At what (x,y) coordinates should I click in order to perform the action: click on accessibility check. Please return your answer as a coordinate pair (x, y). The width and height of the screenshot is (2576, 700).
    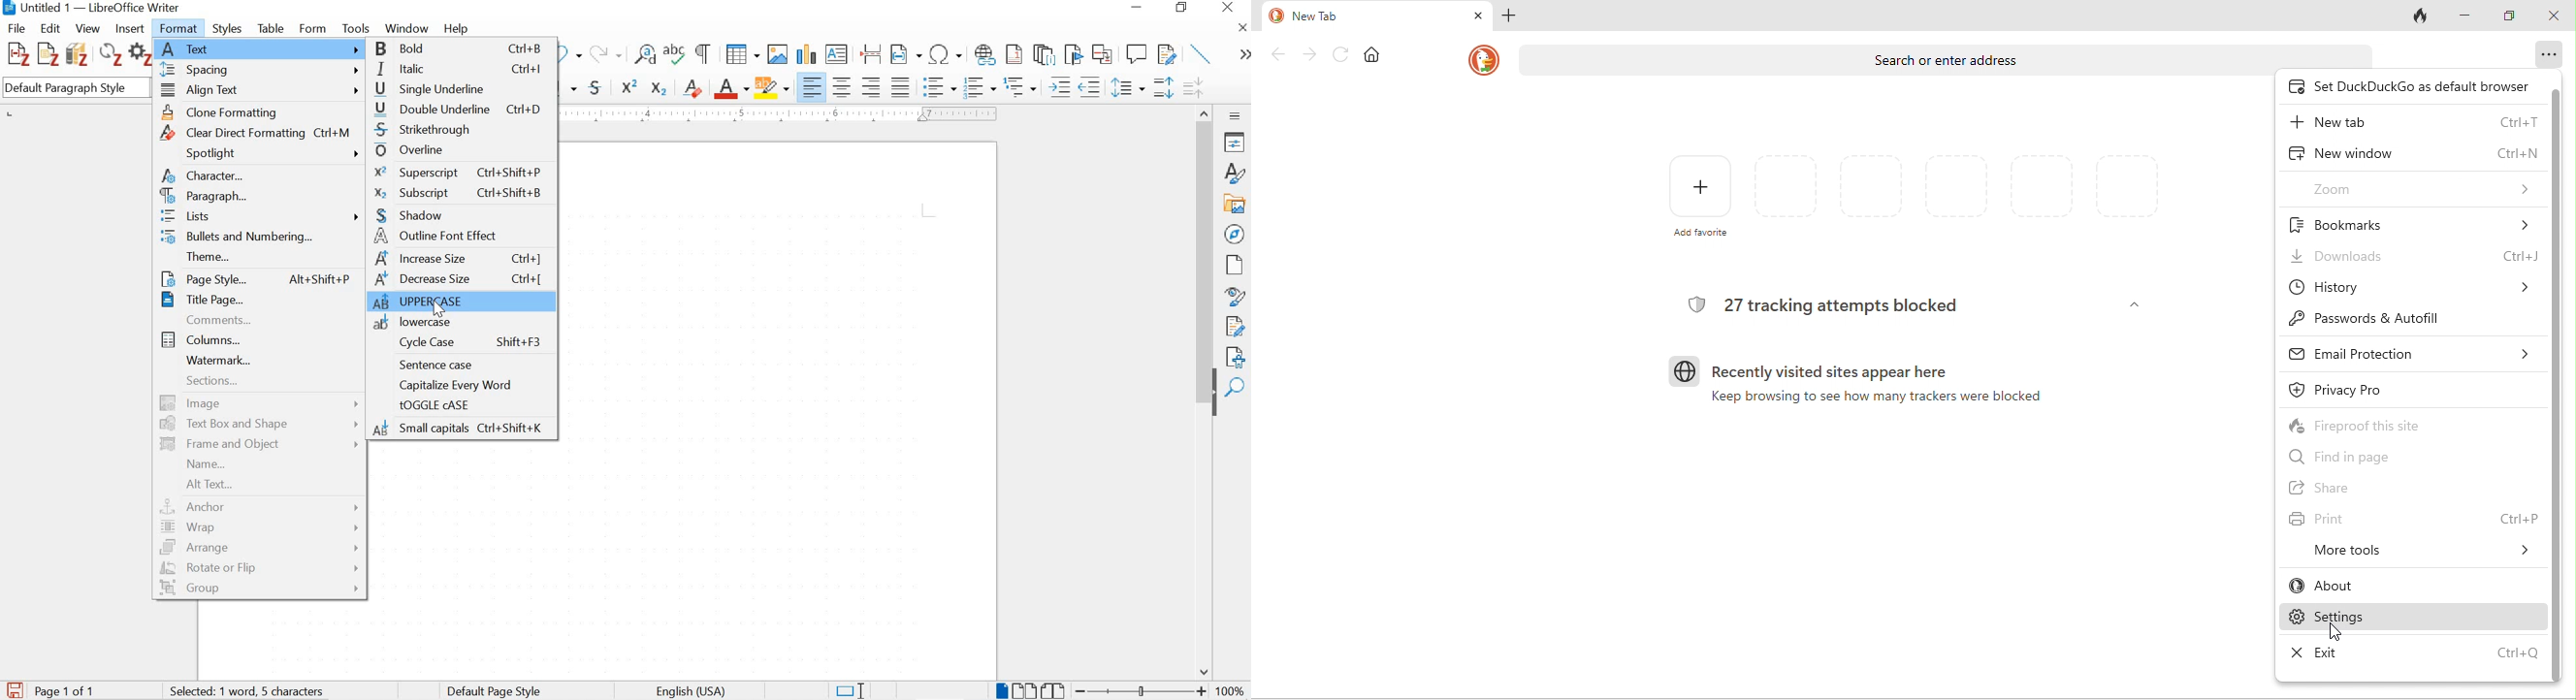
    Looking at the image, I should click on (1232, 357).